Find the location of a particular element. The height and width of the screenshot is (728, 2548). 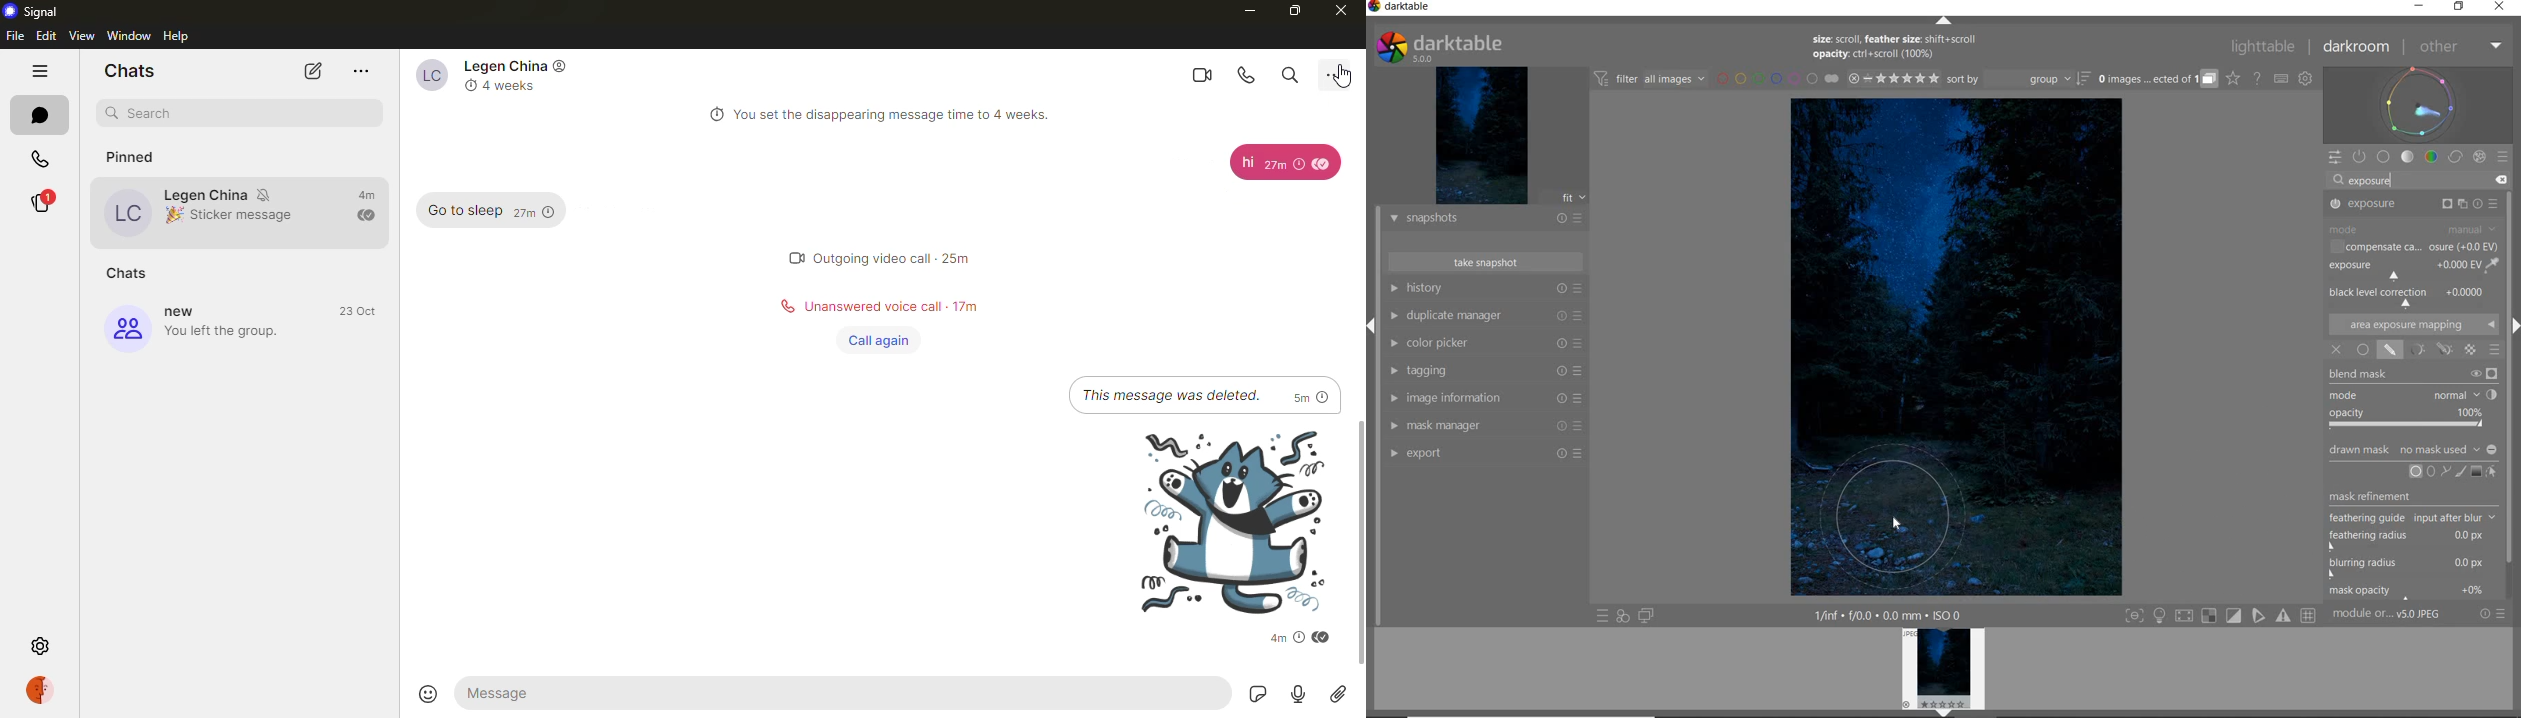

message is located at coordinates (1242, 163).